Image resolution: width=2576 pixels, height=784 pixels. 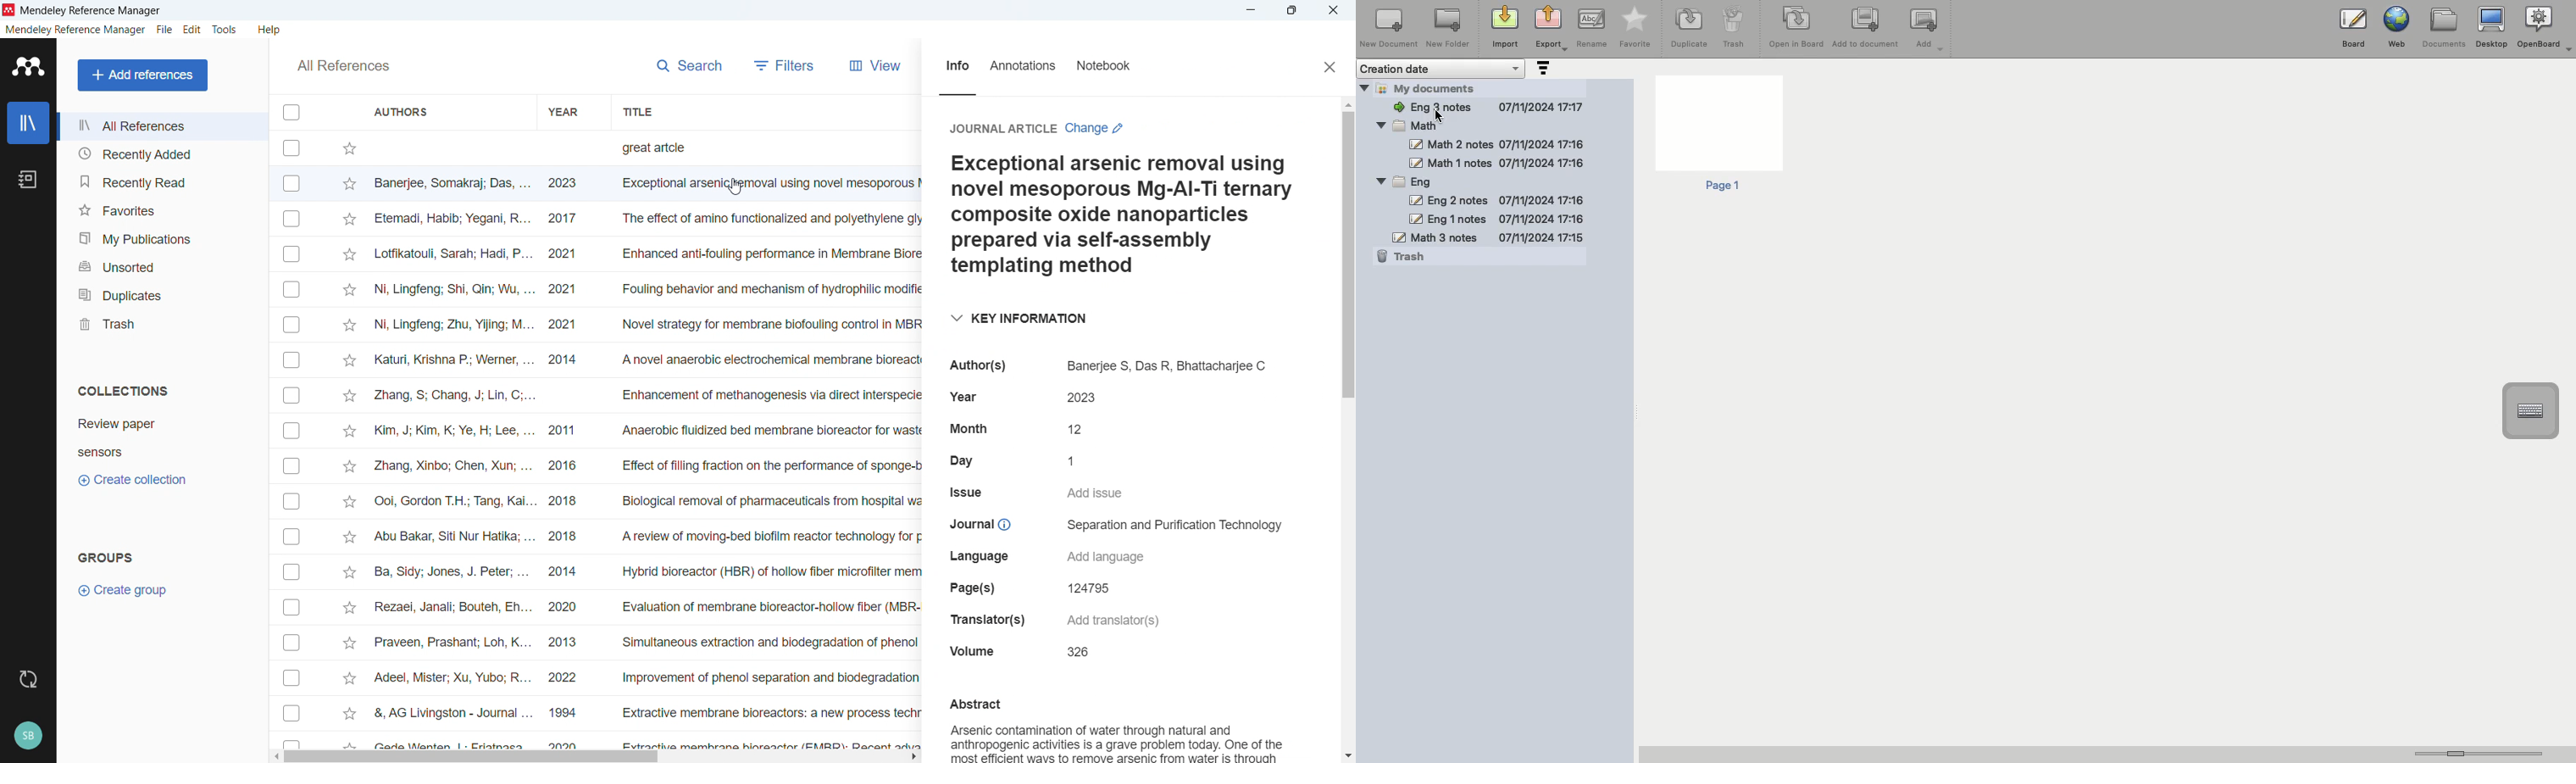 What do you see at coordinates (1551, 30) in the screenshot?
I see `Export` at bounding box center [1551, 30].